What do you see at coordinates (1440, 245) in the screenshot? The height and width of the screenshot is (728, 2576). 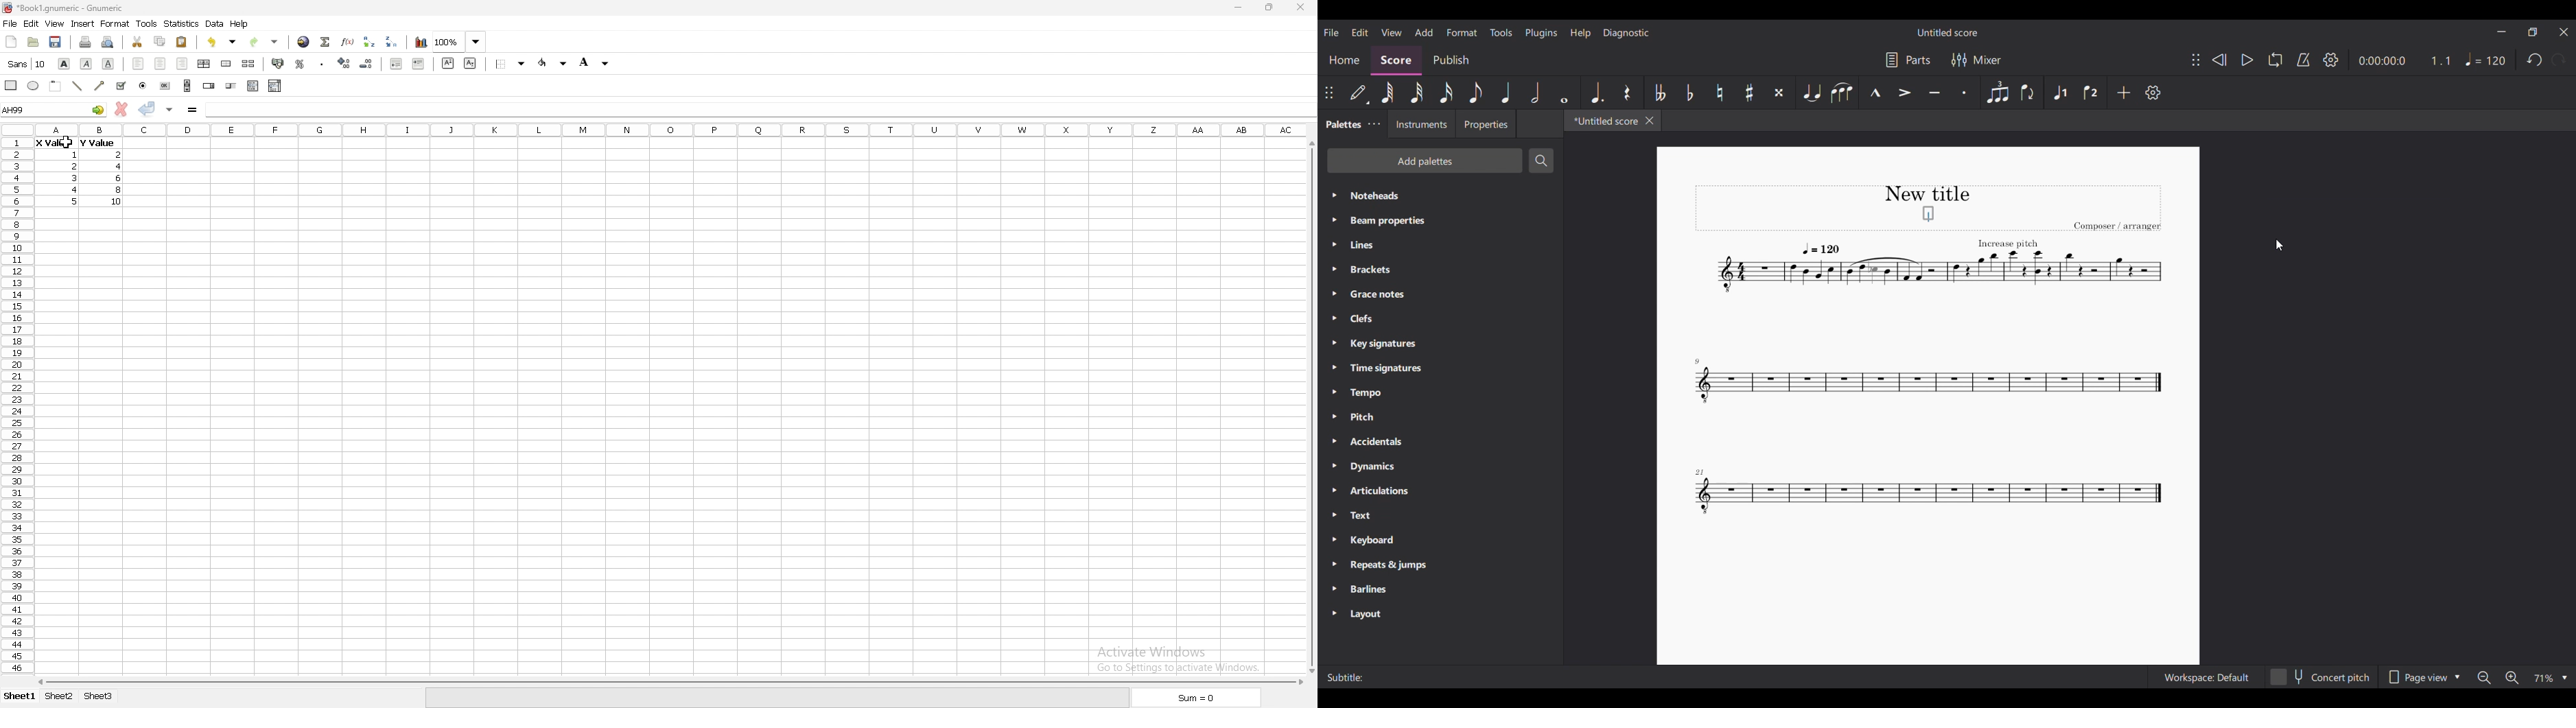 I see `Lines` at bounding box center [1440, 245].